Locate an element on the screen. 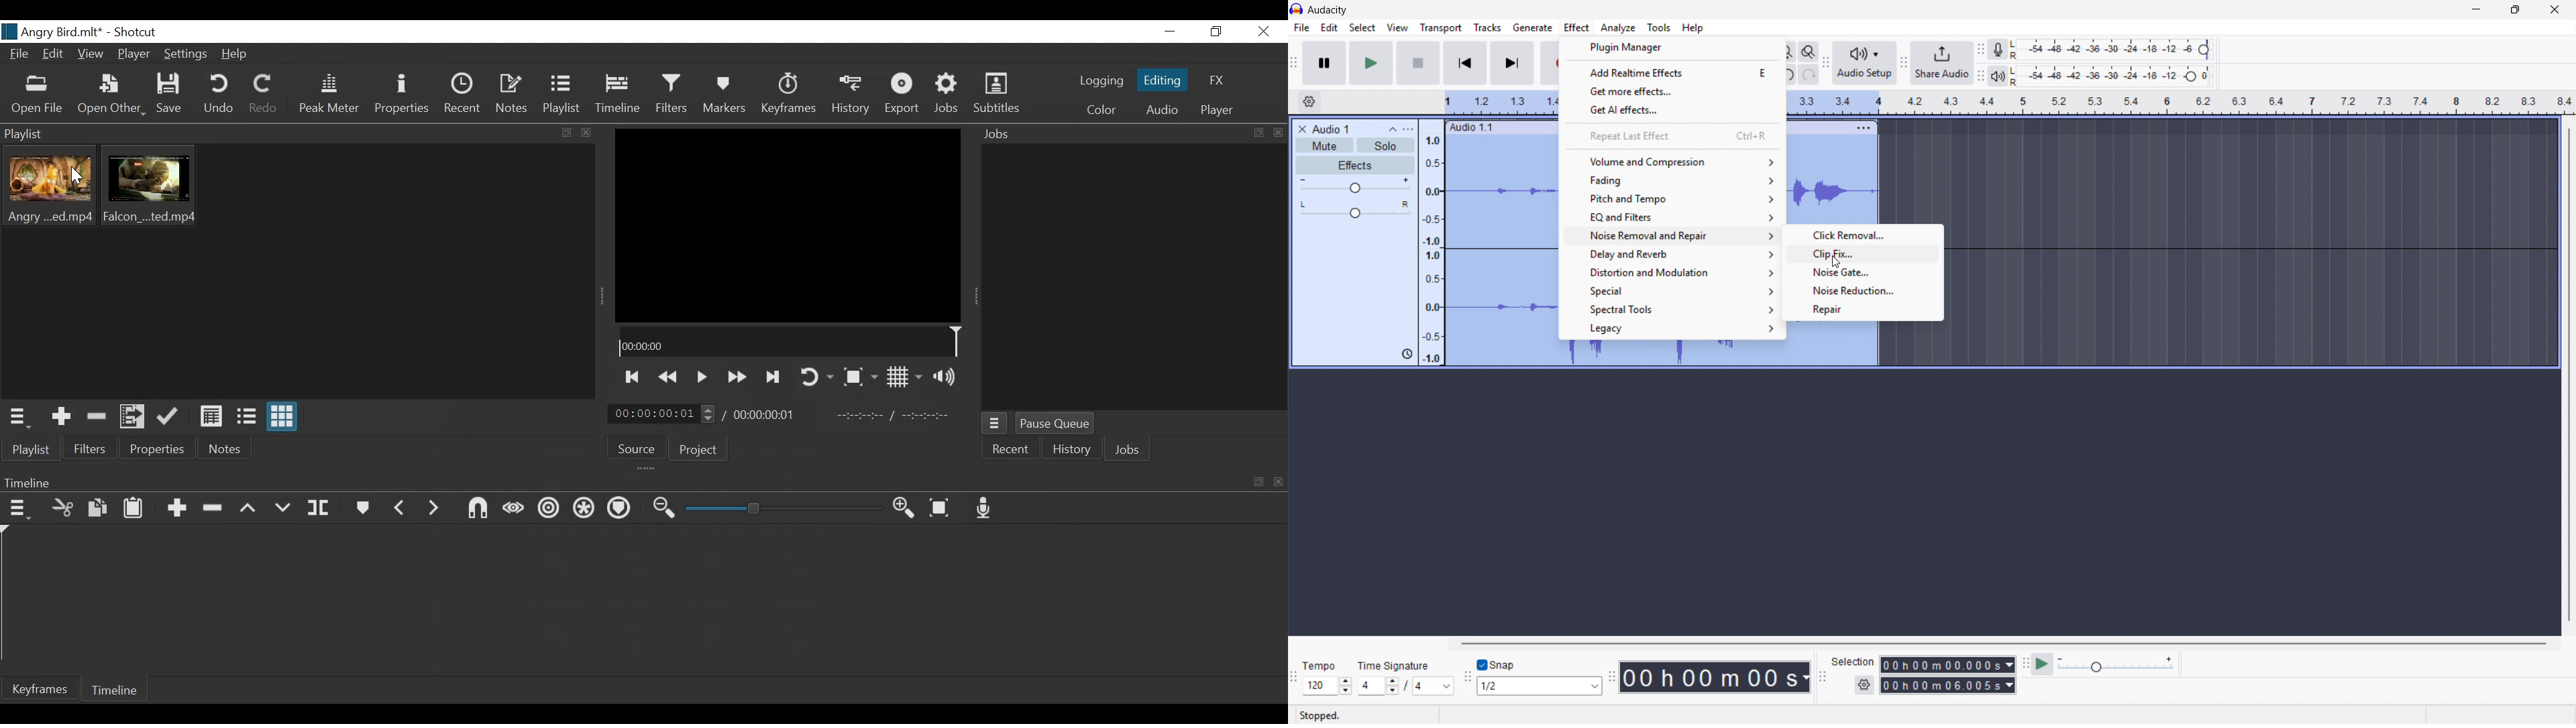 This screenshot has width=2576, height=728. Solo is located at coordinates (1386, 145).